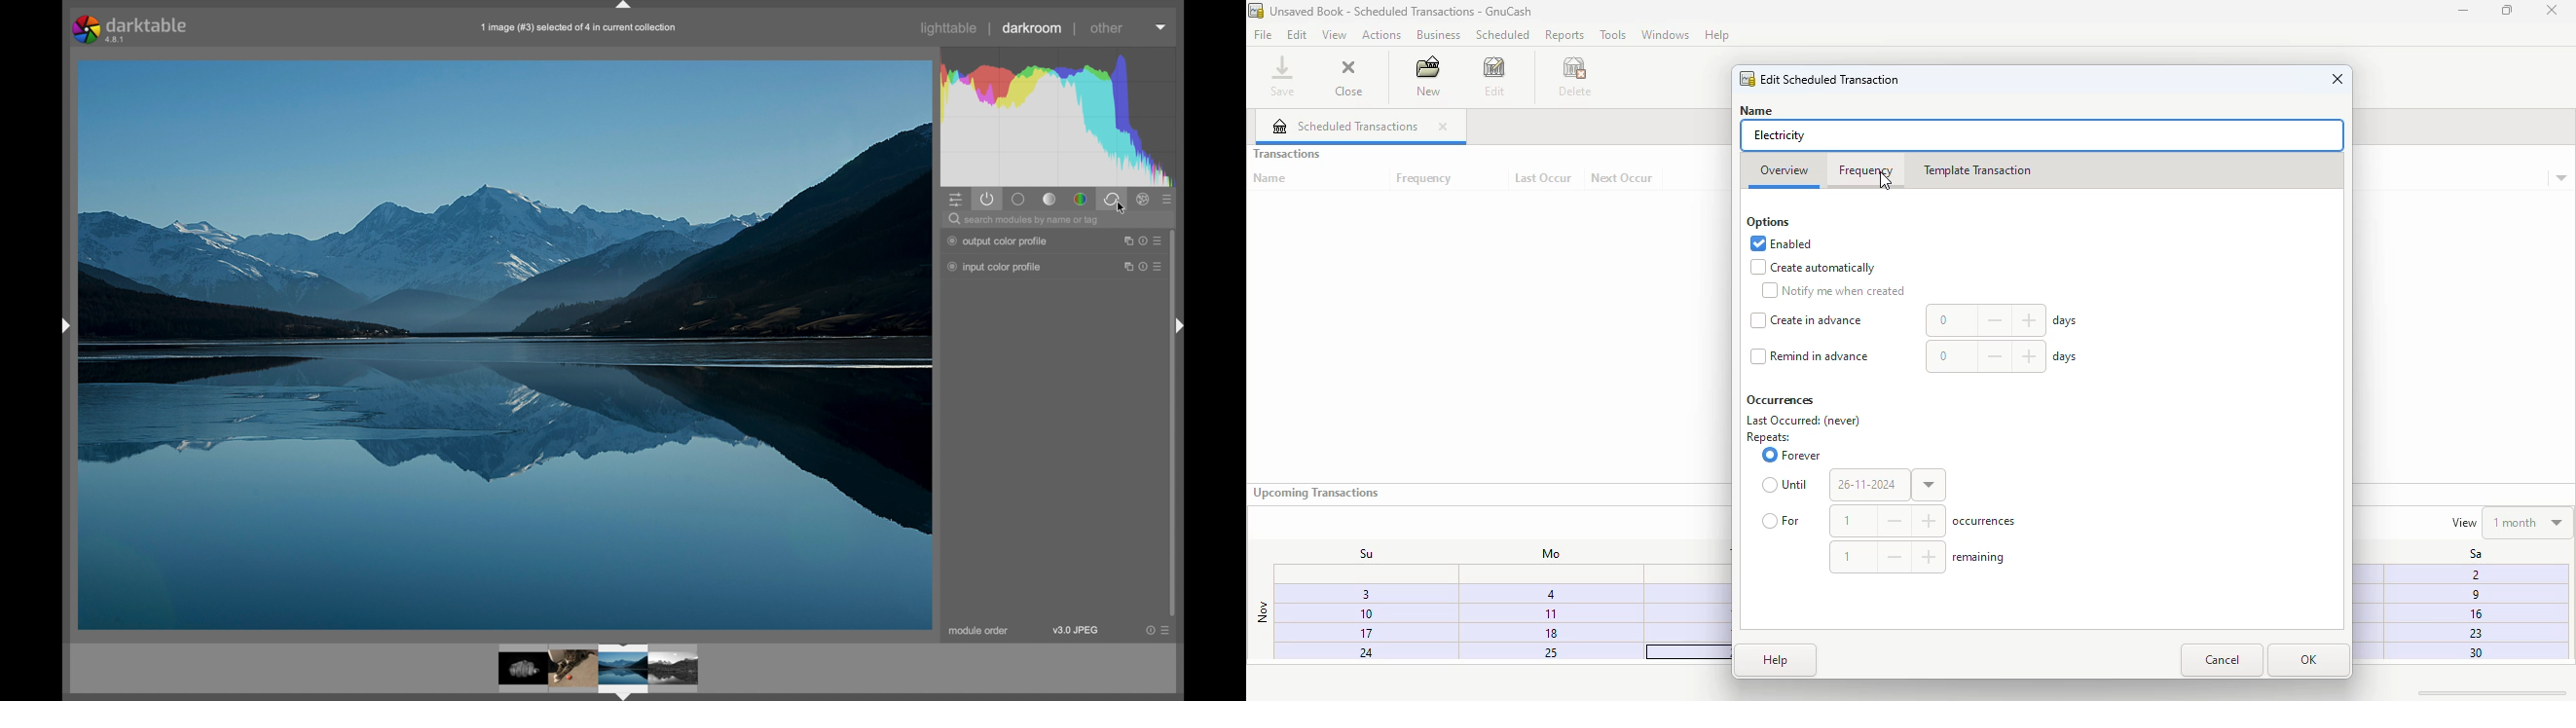  I want to click on overview, so click(1785, 171).